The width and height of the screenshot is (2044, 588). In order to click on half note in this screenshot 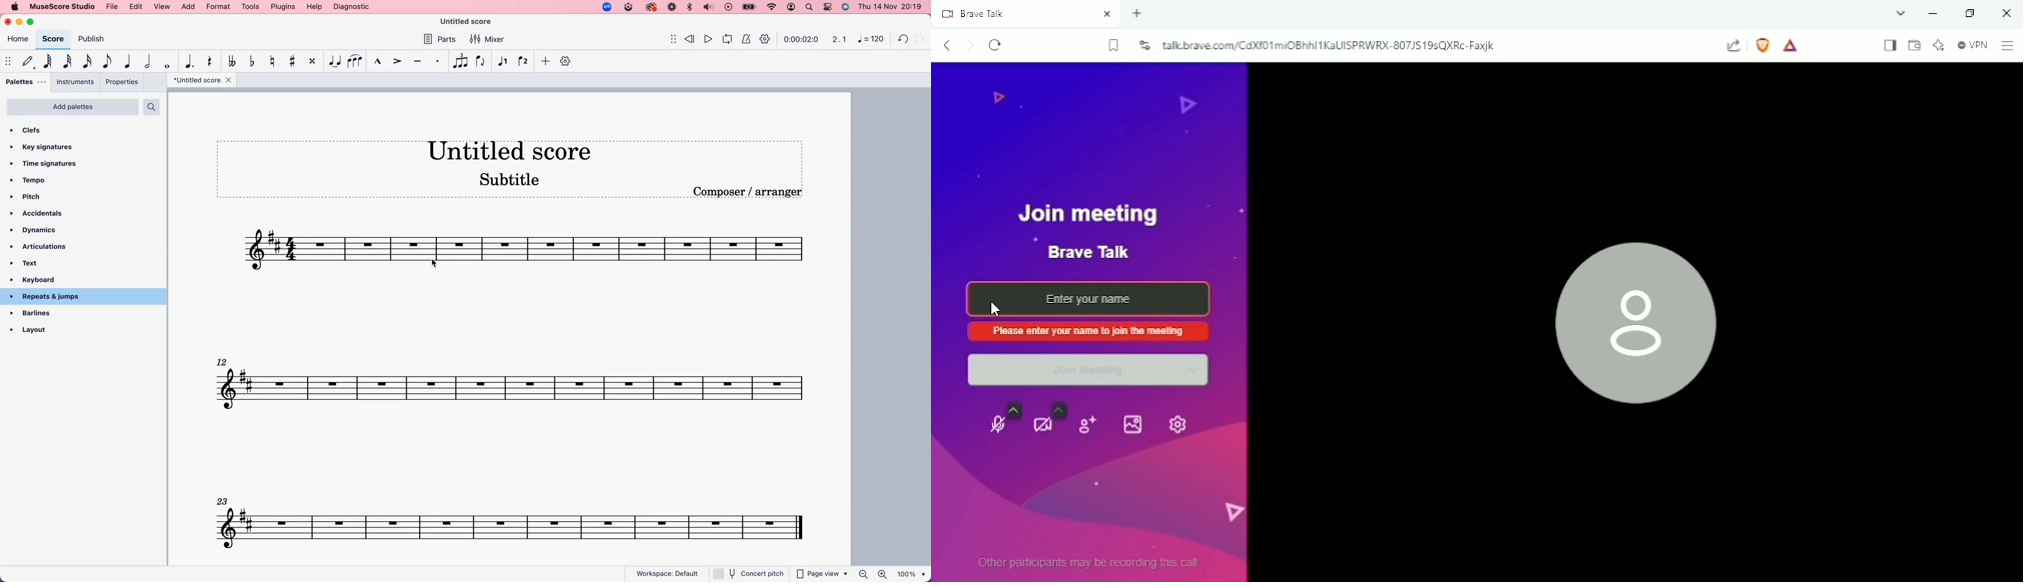, I will do `click(150, 61)`.